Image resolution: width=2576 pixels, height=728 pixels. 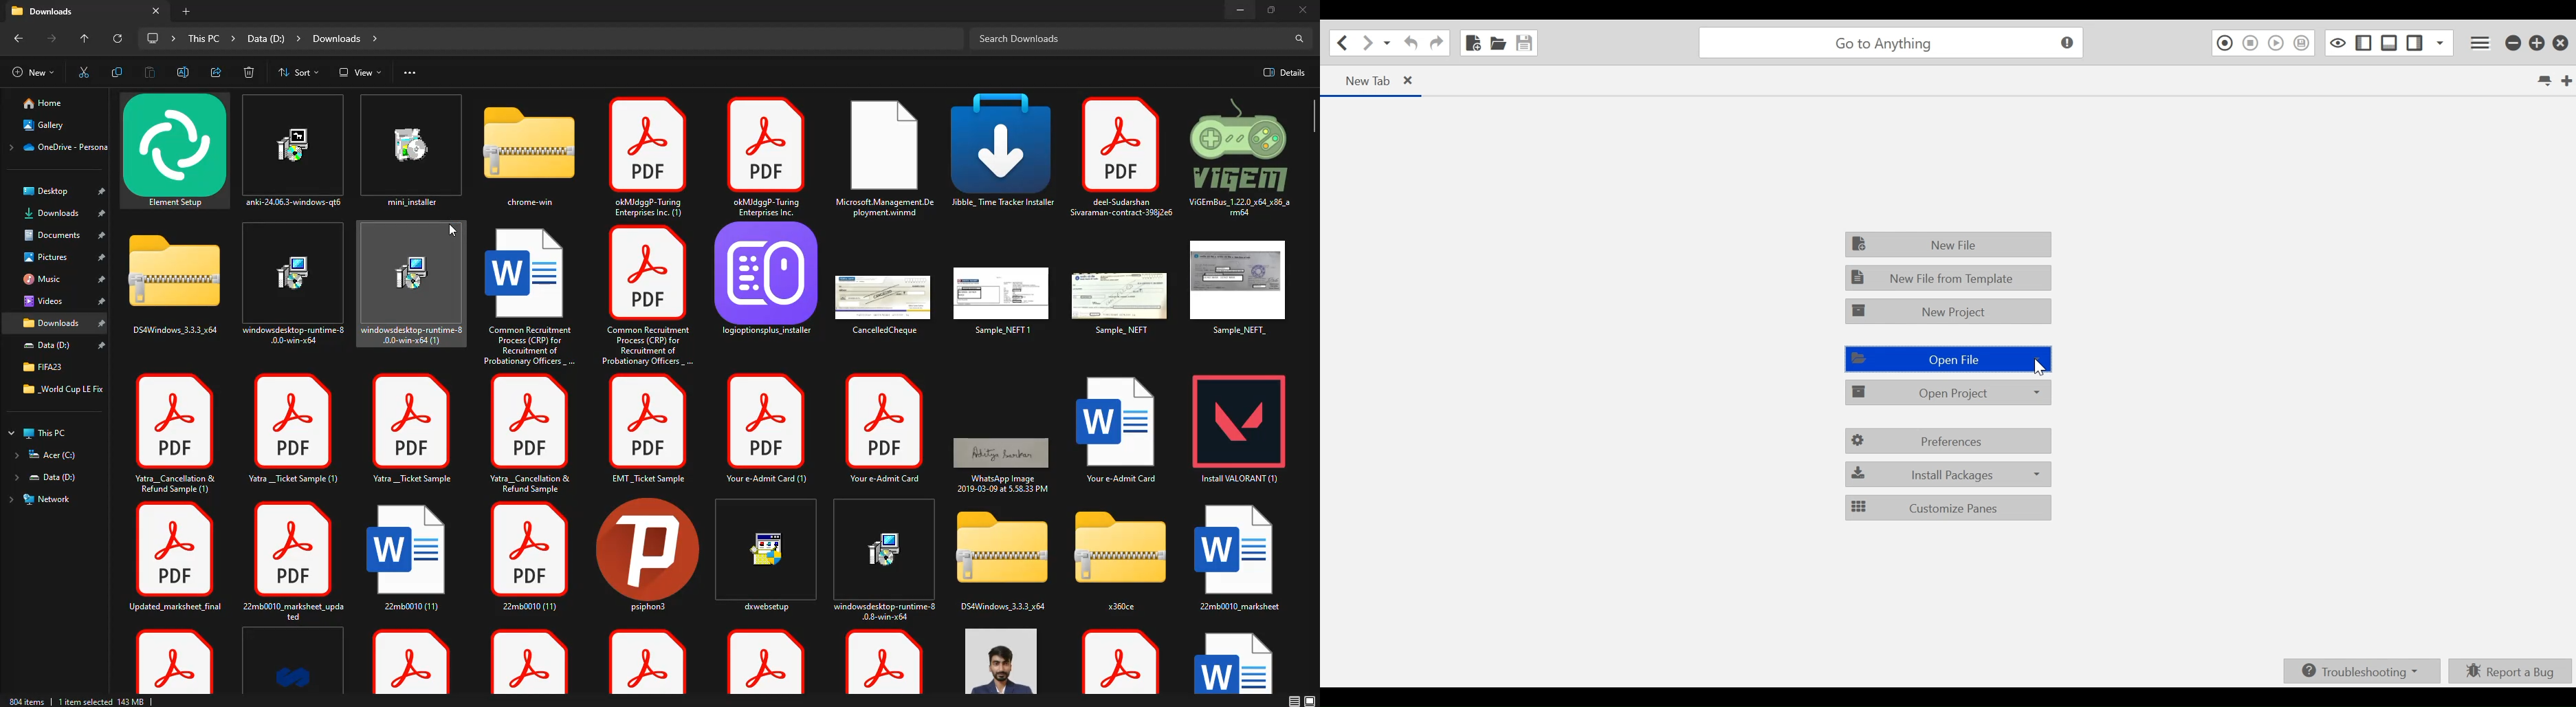 I want to click on cursor, so click(x=455, y=232).